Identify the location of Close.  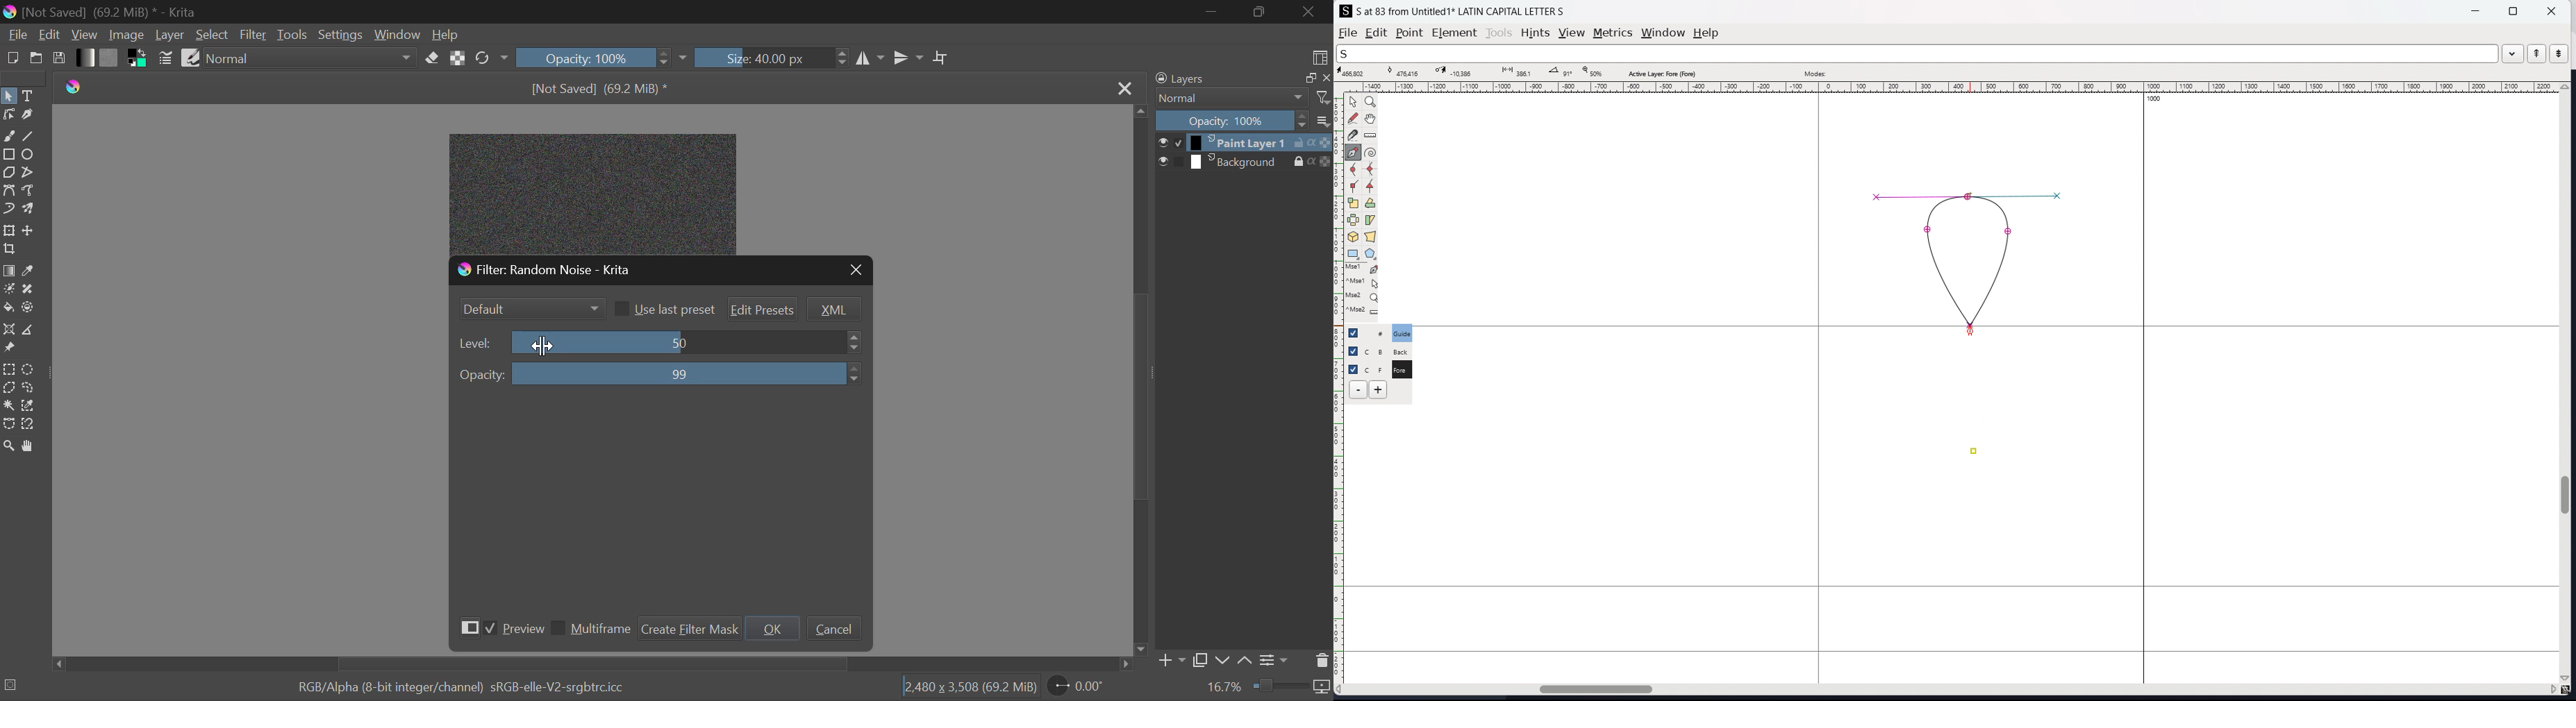
(1309, 11).